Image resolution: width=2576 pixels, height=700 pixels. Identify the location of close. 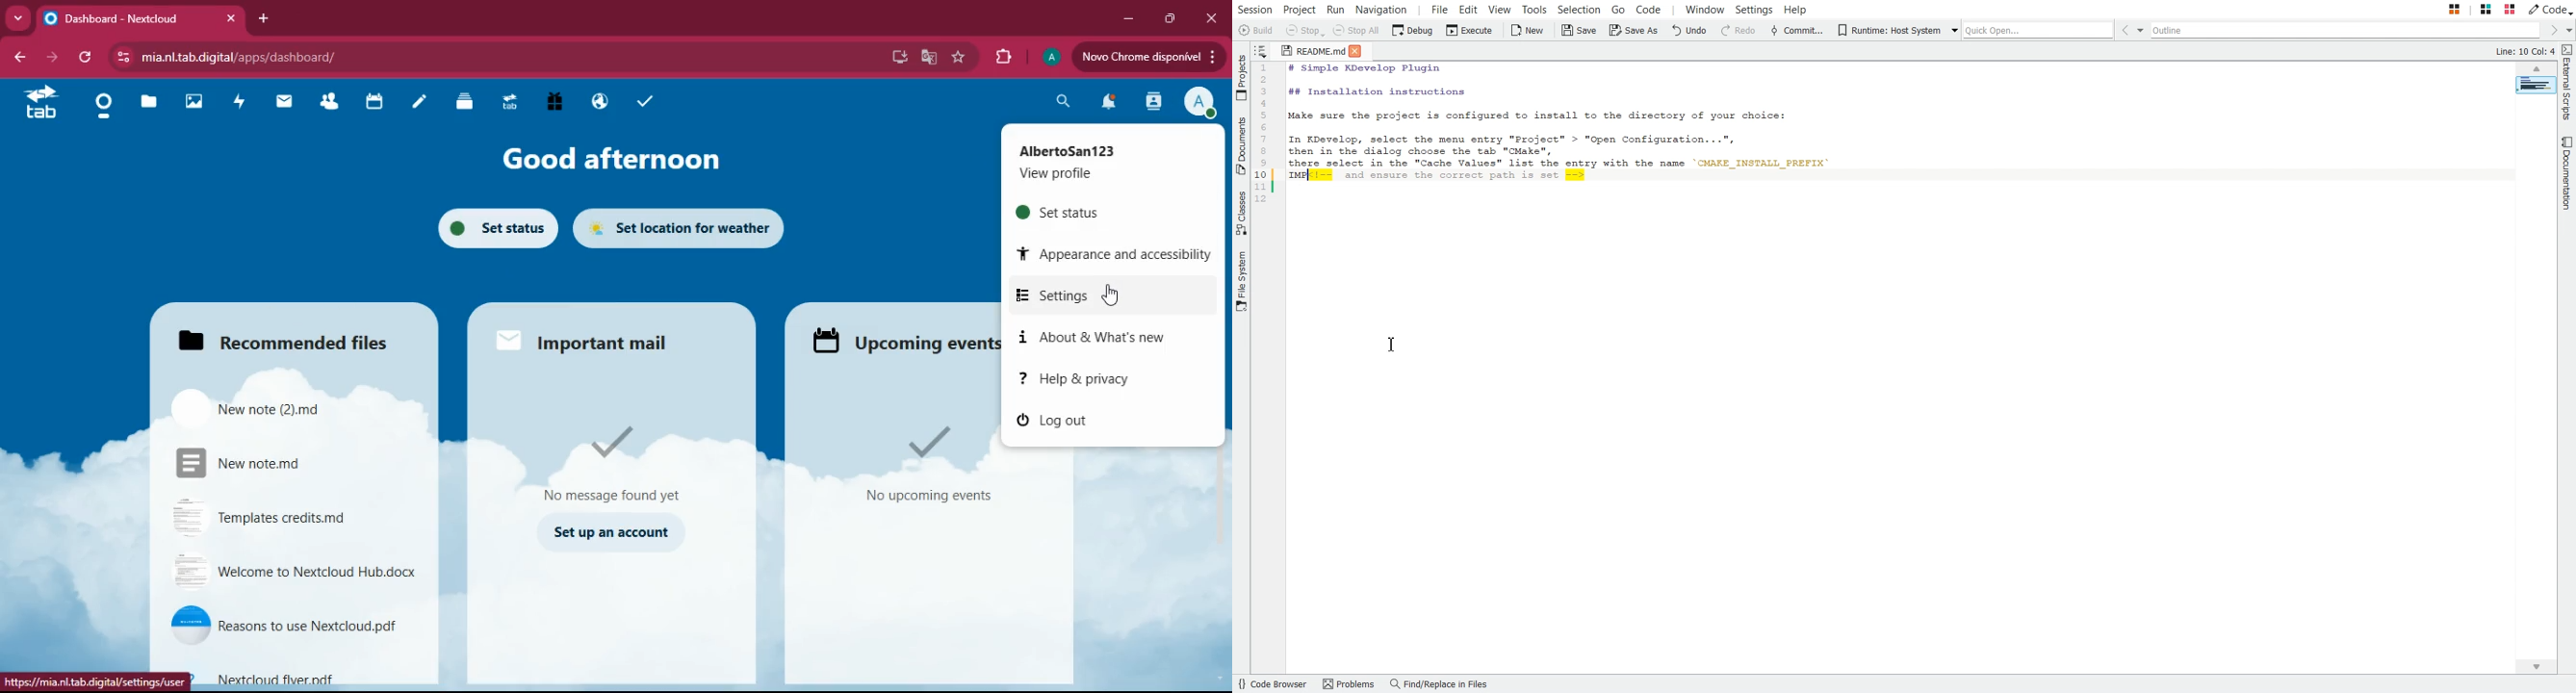
(1212, 19).